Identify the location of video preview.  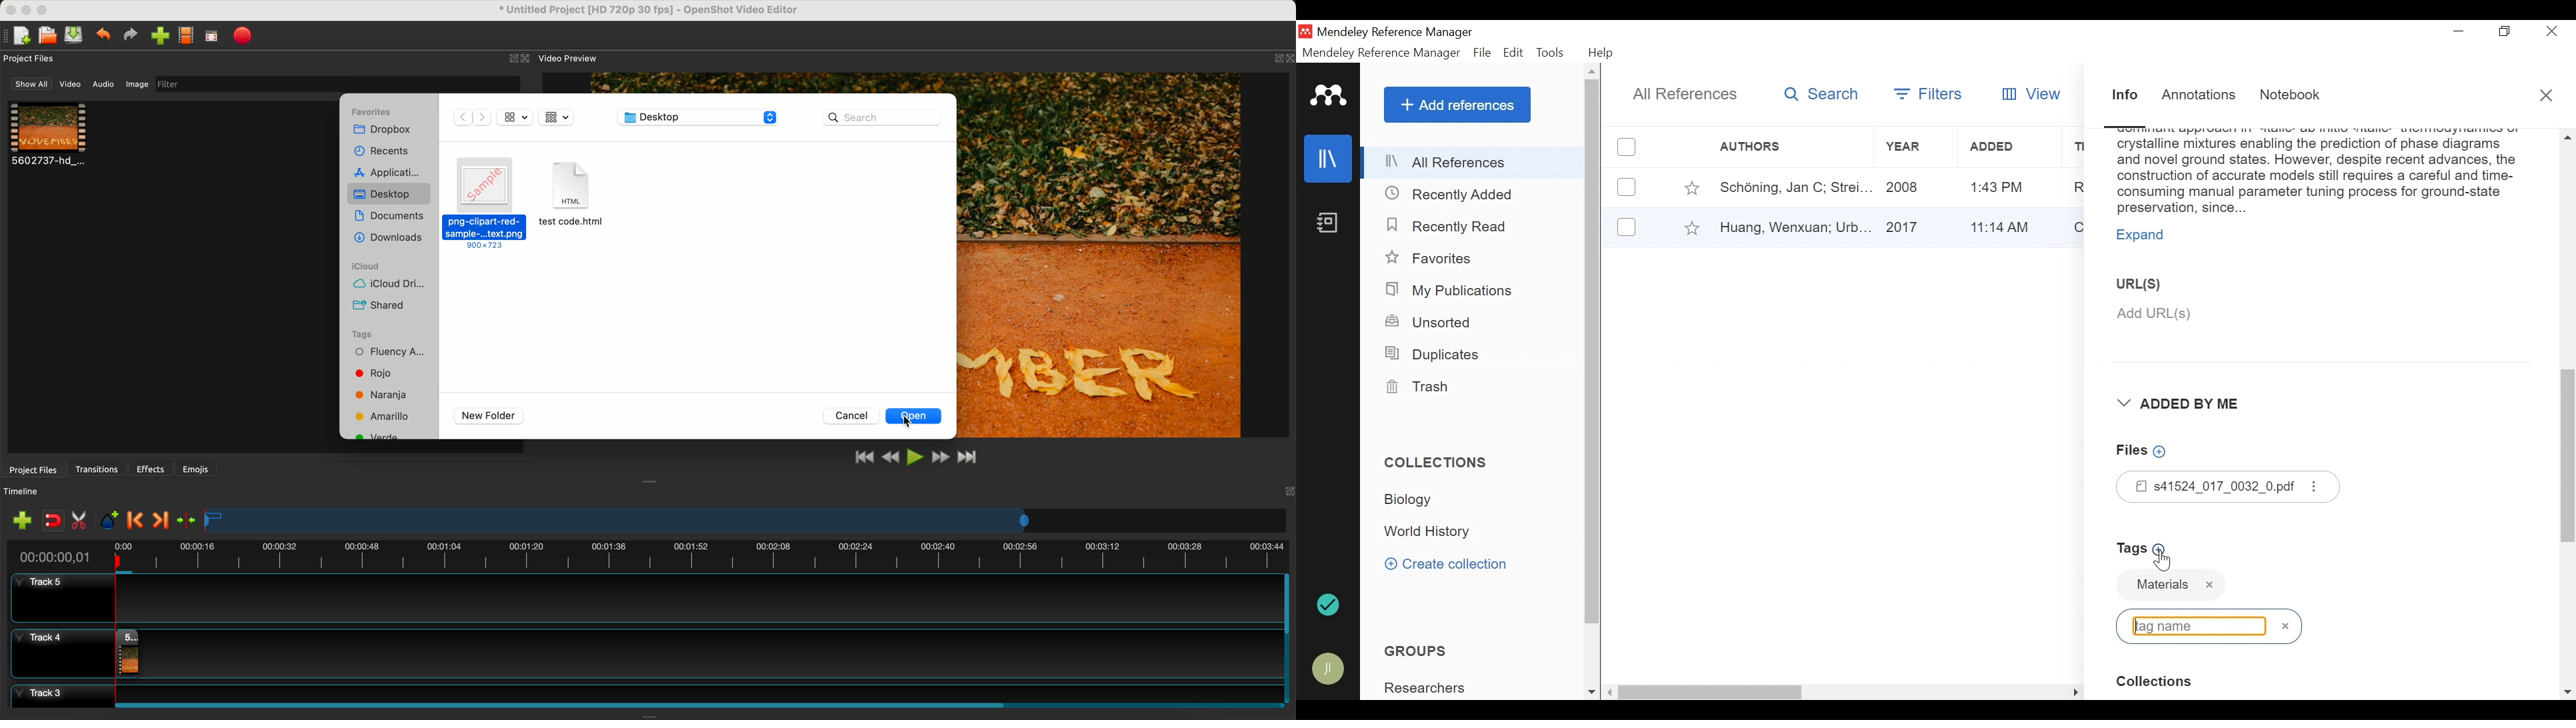
(567, 58).